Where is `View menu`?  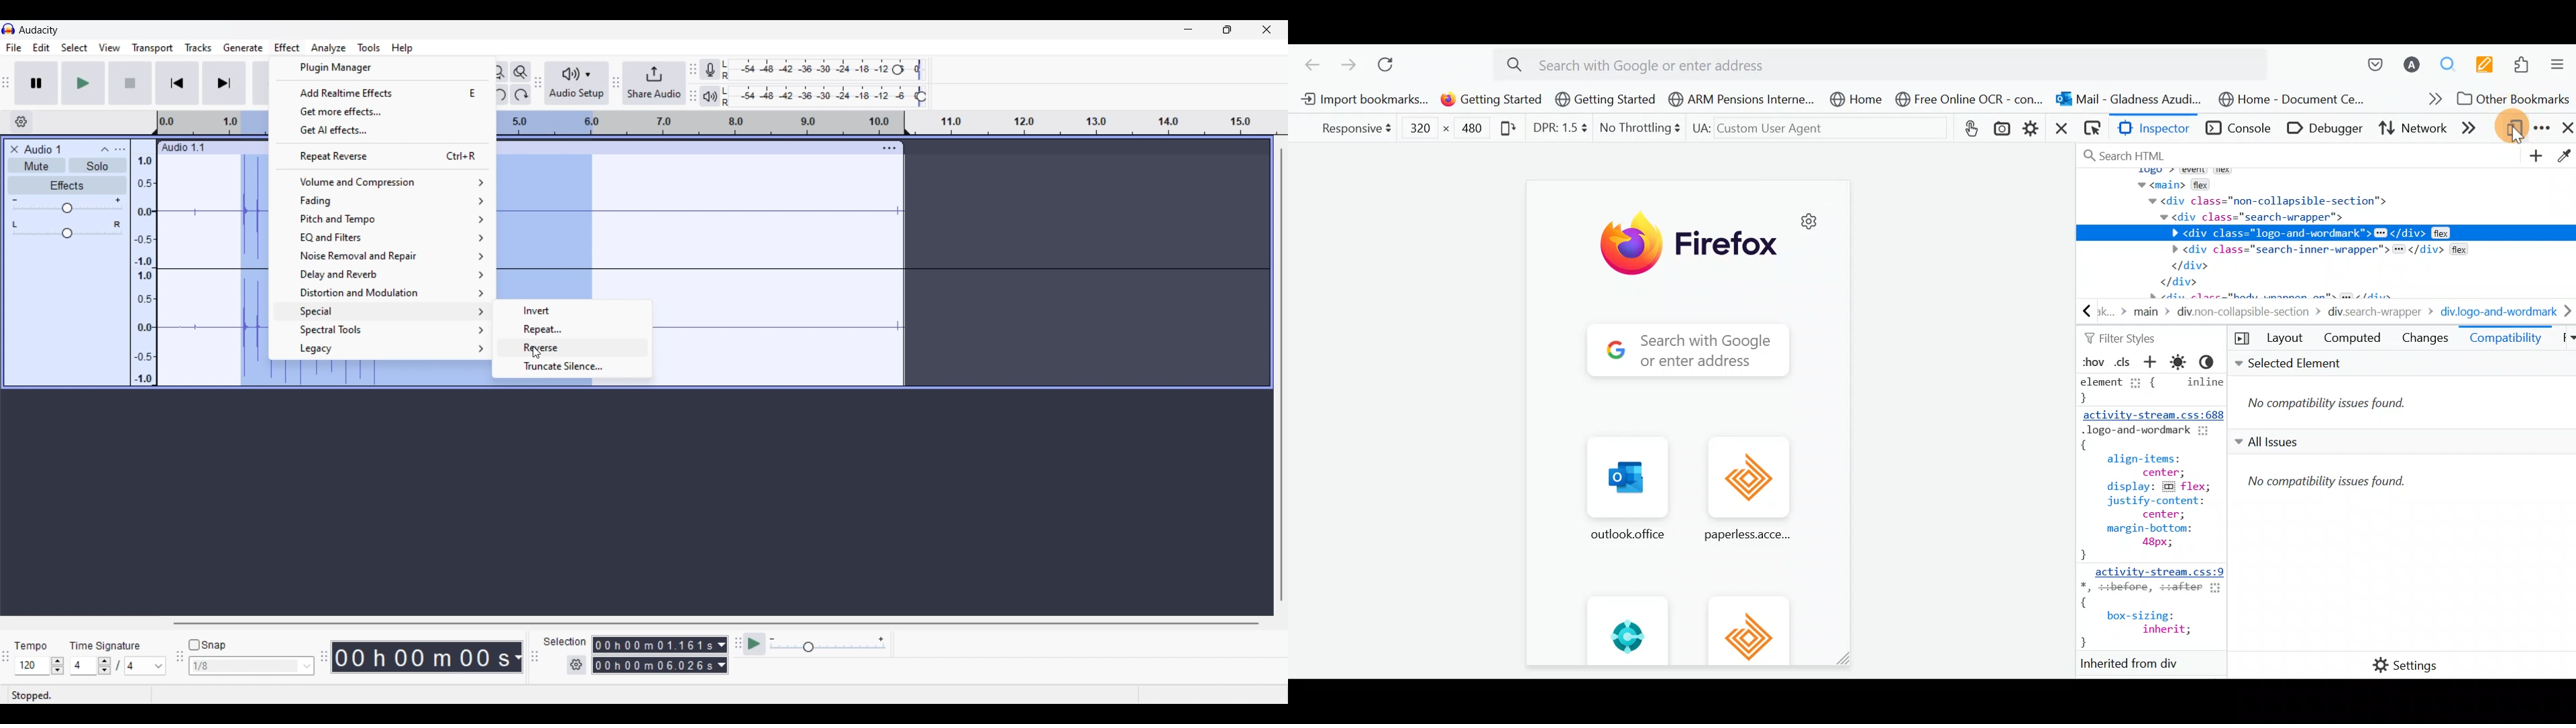 View menu is located at coordinates (110, 48).